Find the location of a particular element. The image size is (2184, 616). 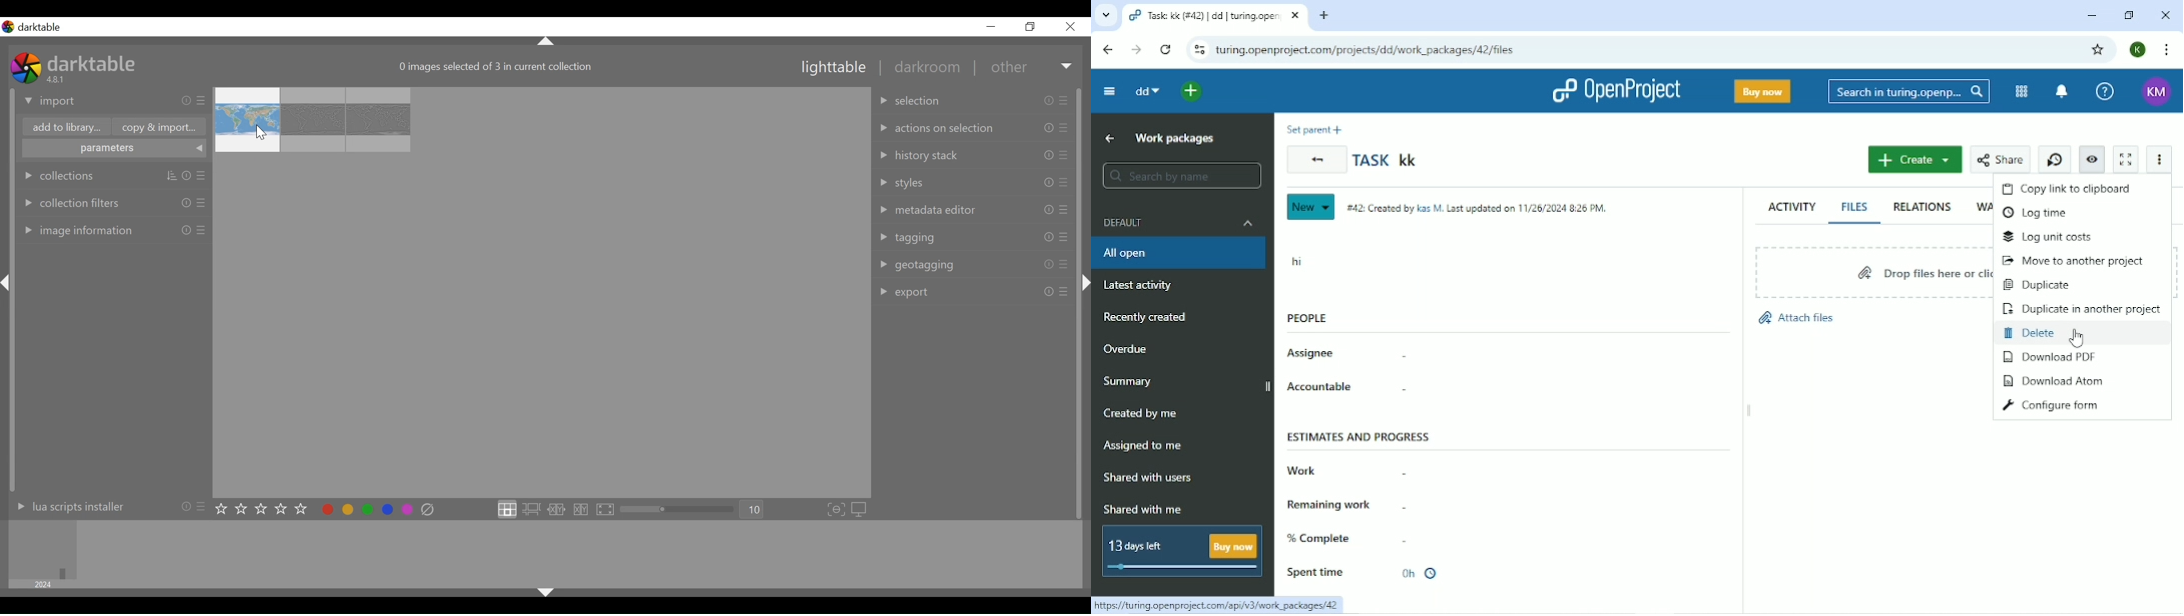

collection filters is located at coordinates (111, 200).